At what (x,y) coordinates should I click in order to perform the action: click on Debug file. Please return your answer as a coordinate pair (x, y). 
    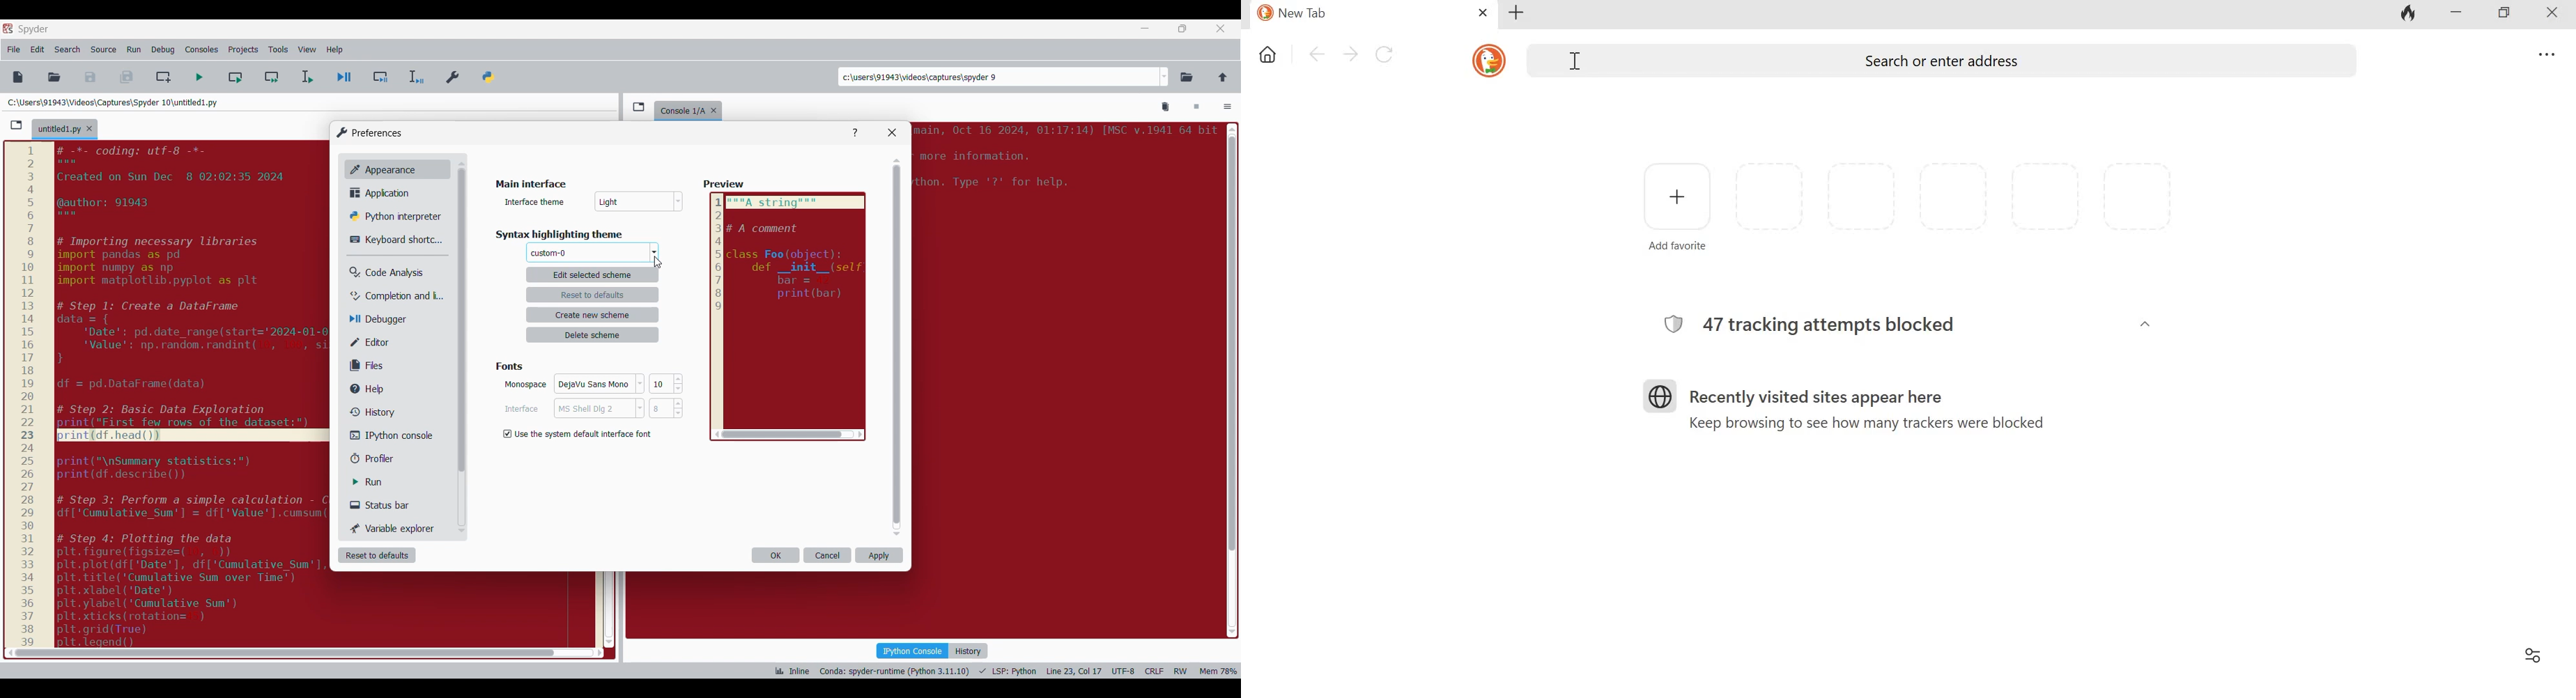
    Looking at the image, I should click on (345, 78).